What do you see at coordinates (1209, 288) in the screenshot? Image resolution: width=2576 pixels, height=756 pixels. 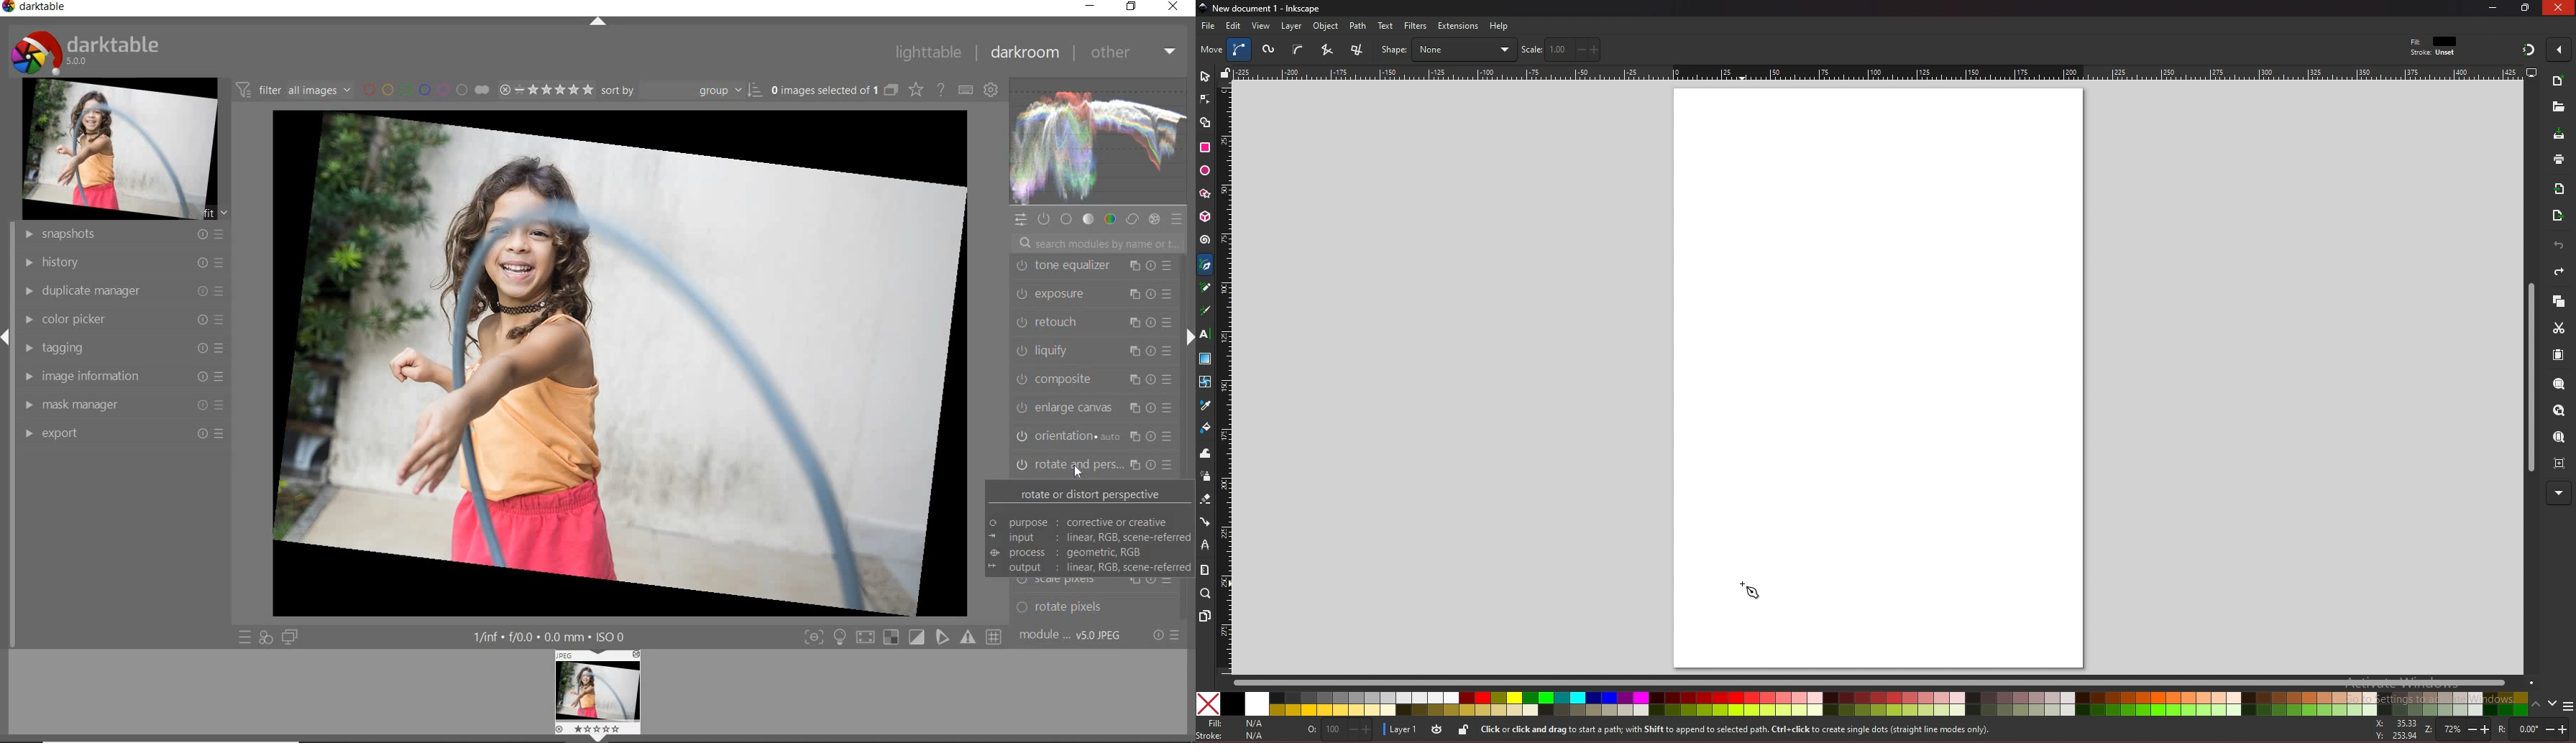 I see `pencil` at bounding box center [1209, 288].